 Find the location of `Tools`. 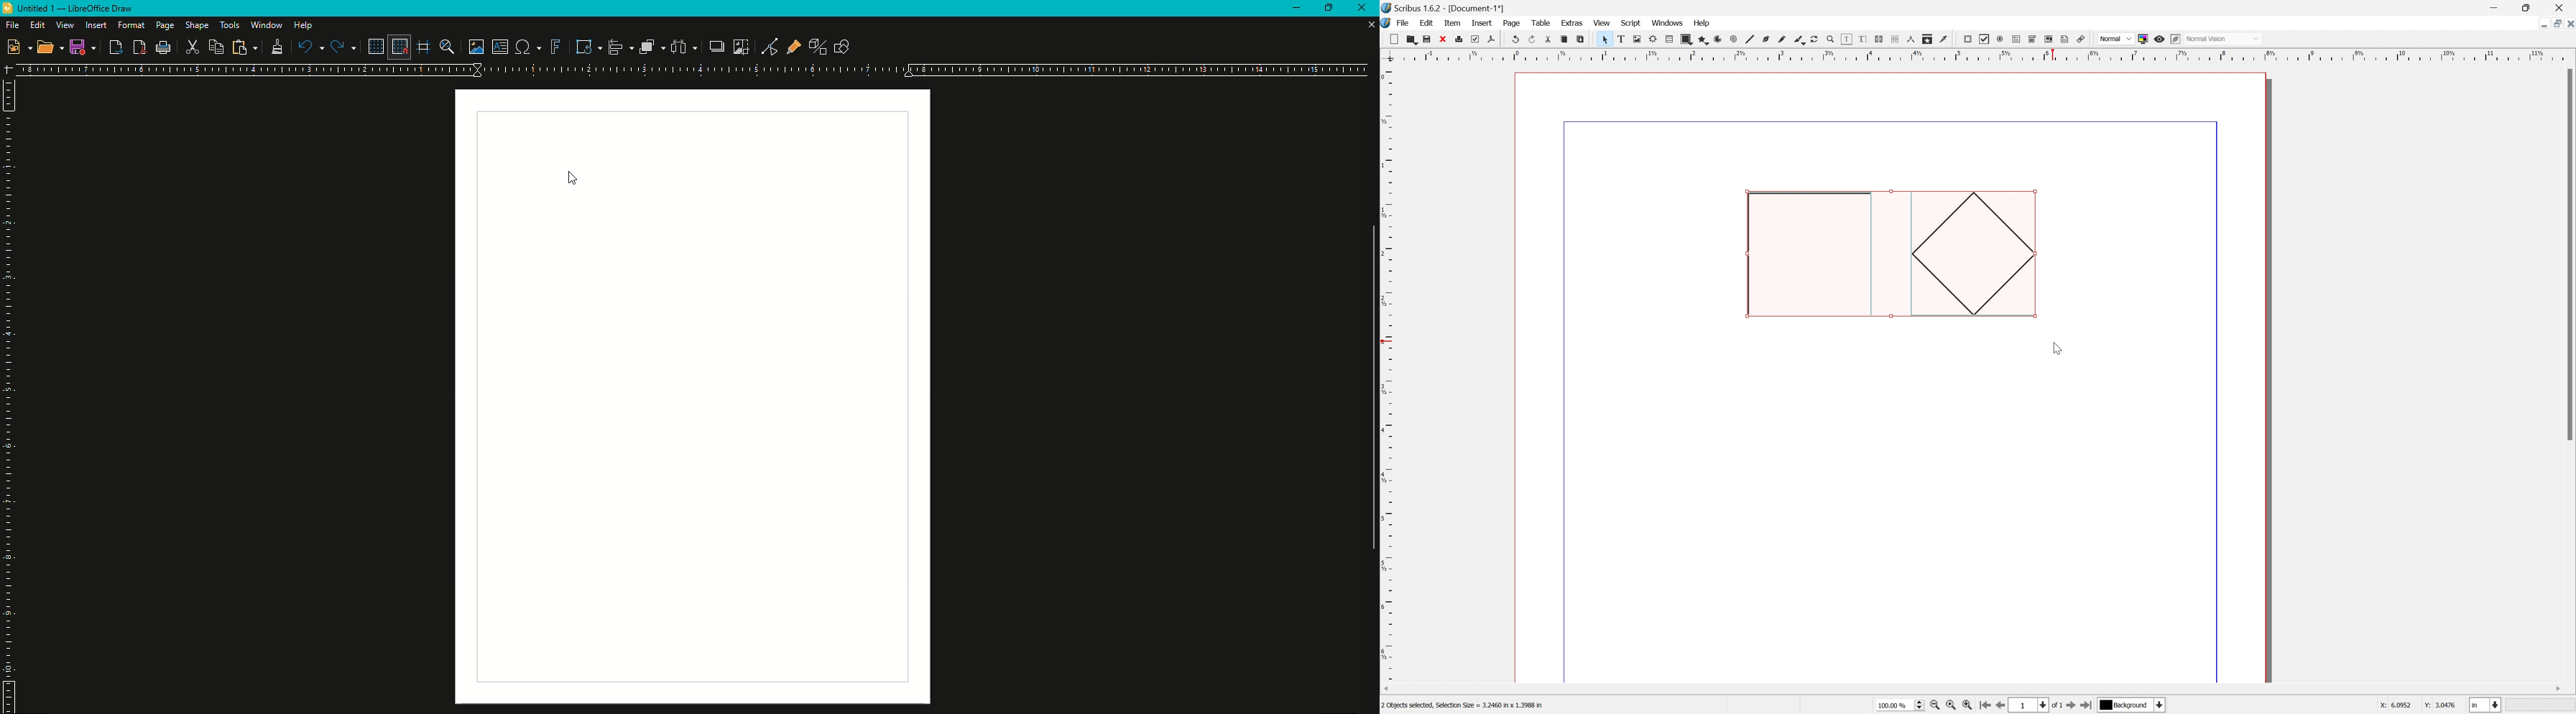

Tools is located at coordinates (231, 25).